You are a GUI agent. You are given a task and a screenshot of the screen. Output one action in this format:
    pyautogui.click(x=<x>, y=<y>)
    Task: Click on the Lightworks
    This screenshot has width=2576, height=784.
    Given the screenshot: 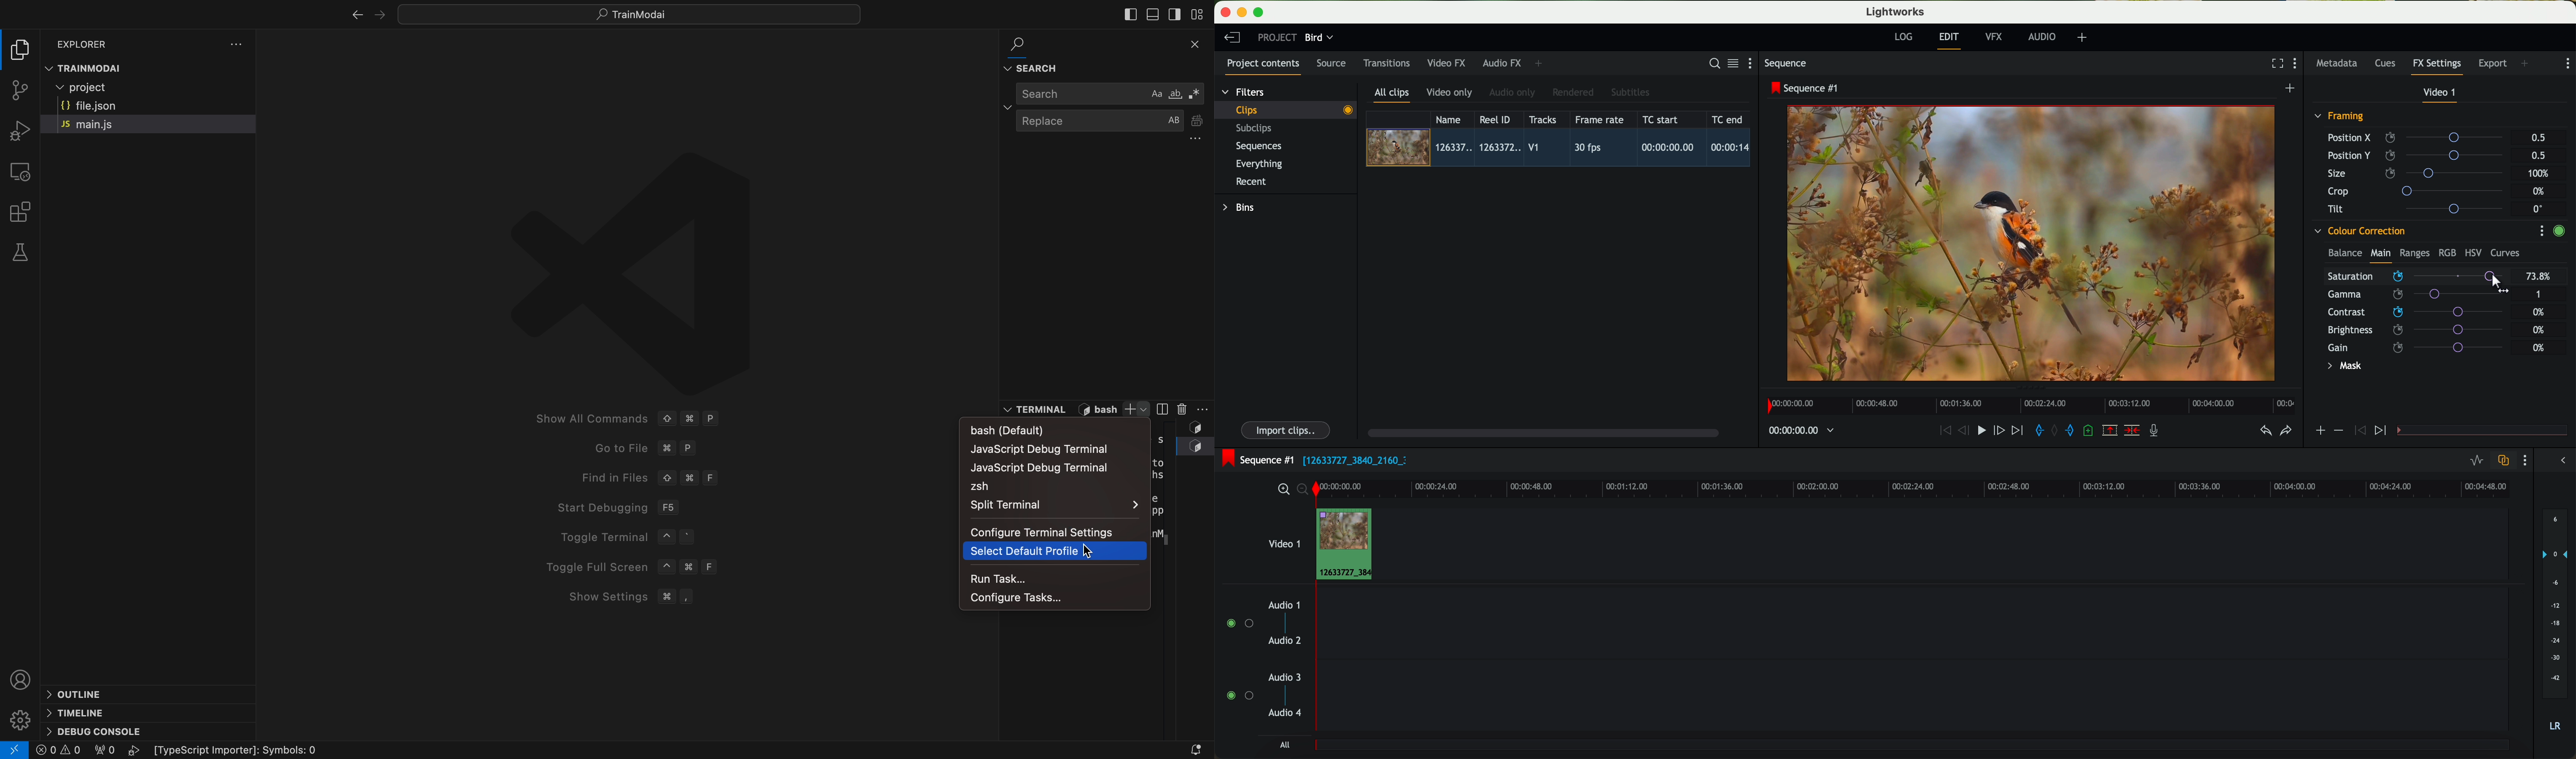 What is the action you would take?
    pyautogui.click(x=1896, y=11)
    